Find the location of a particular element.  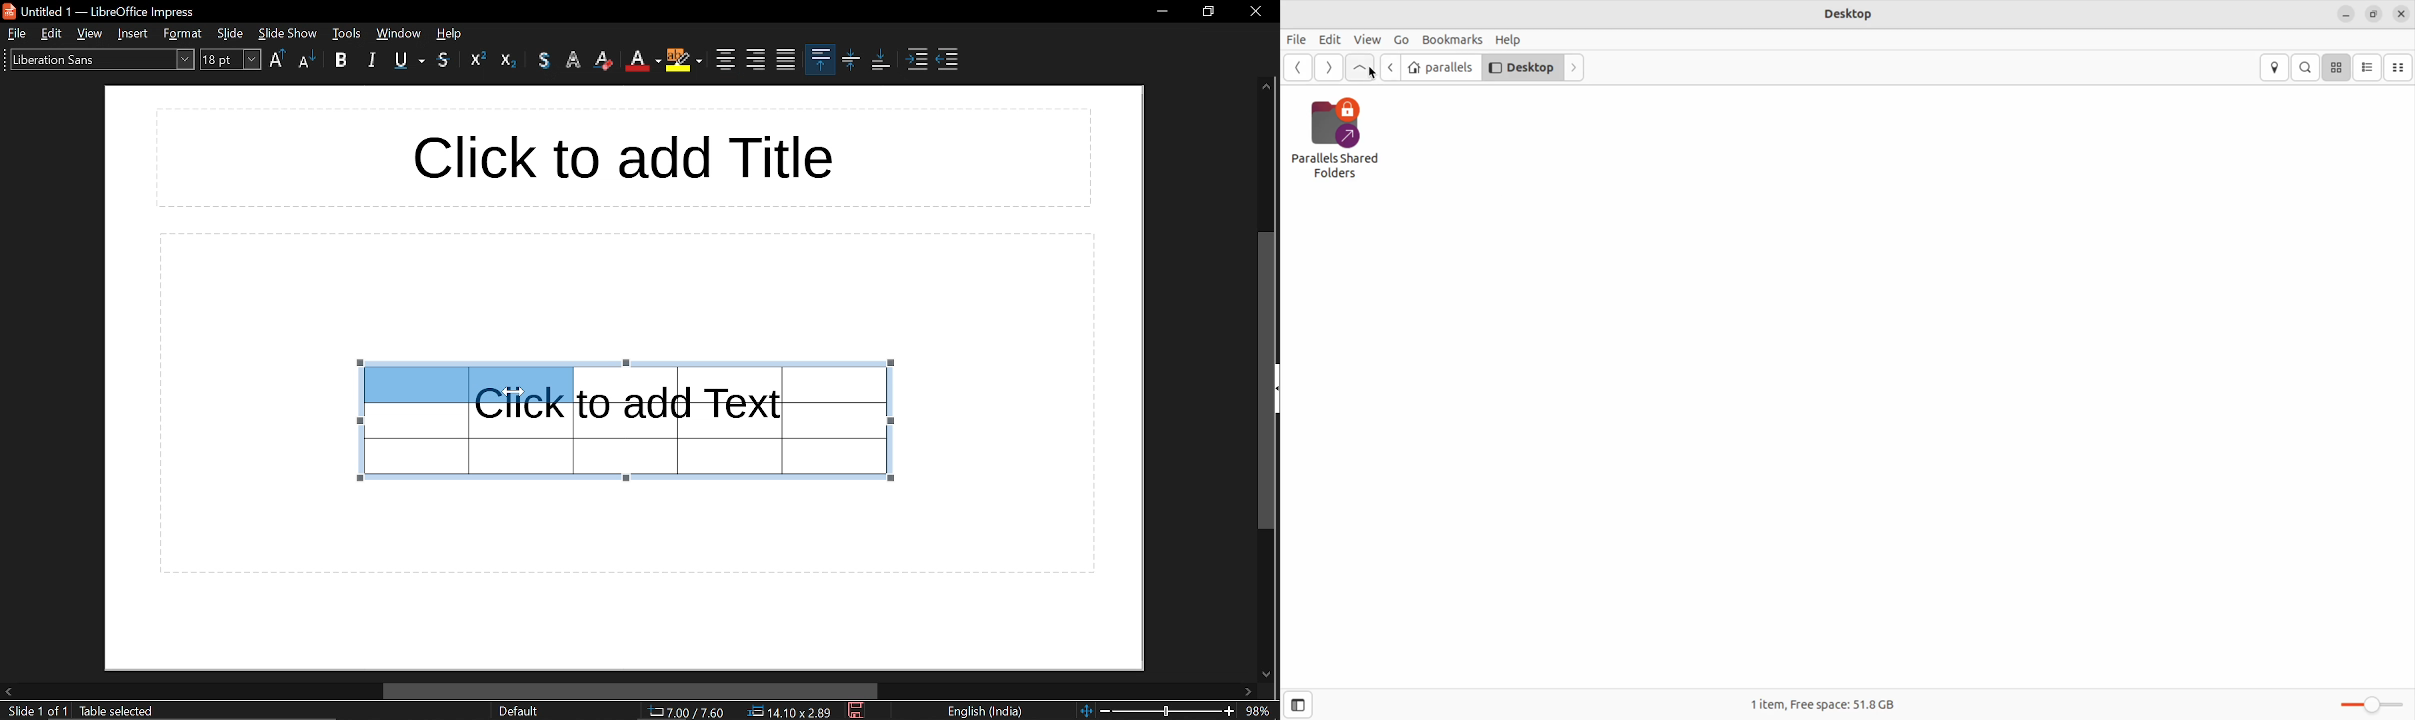

close is located at coordinates (1254, 9).